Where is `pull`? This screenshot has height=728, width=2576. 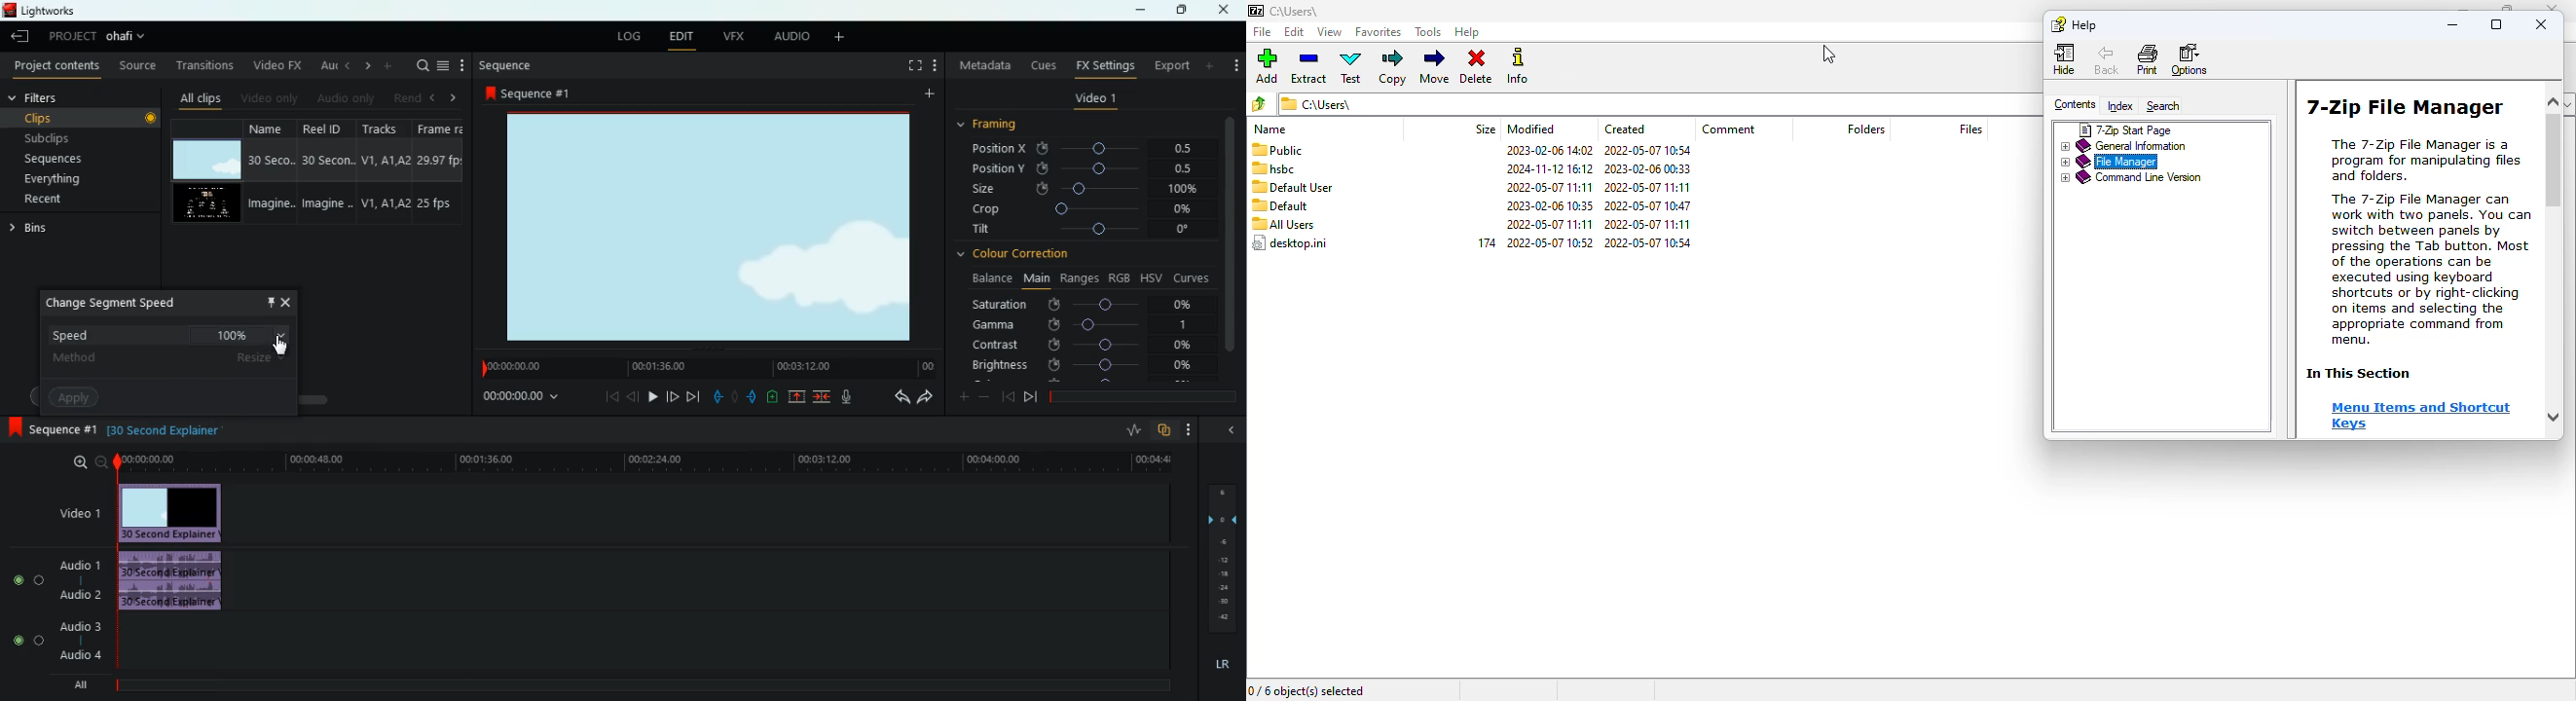
pull is located at coordinates (717, 395).